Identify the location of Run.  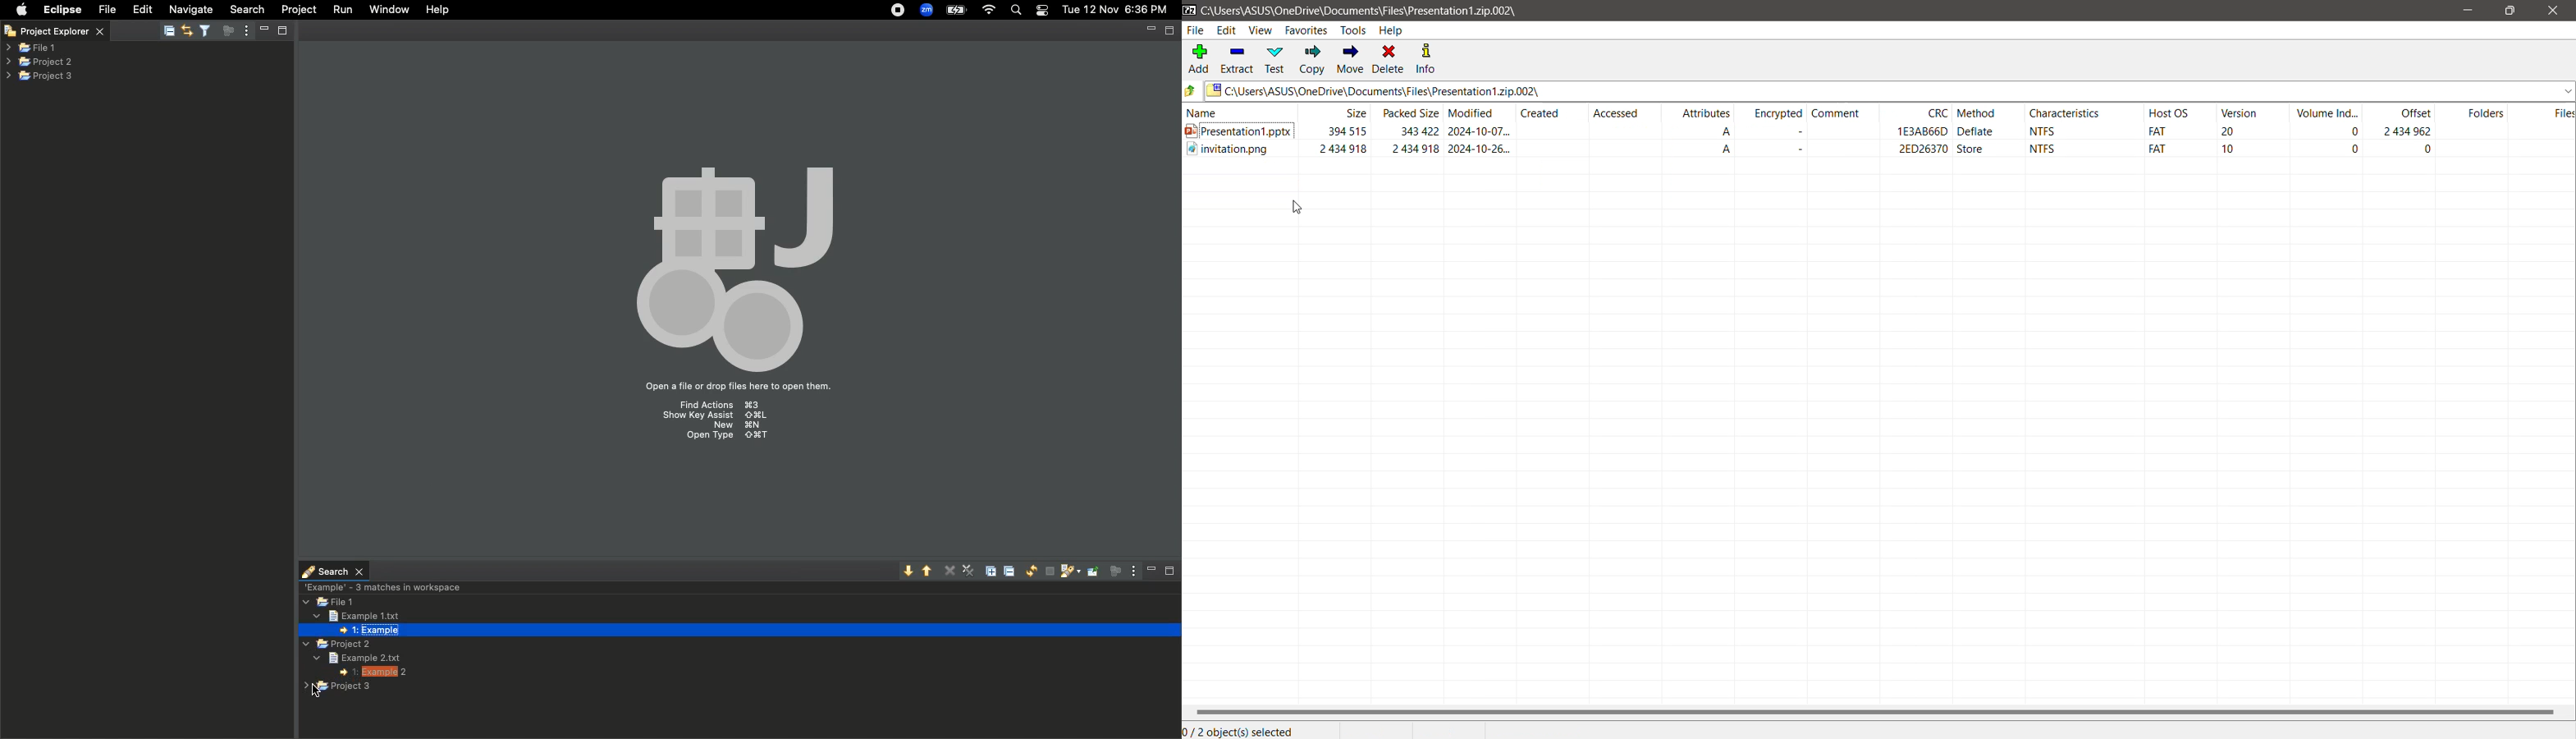
(344, 10).